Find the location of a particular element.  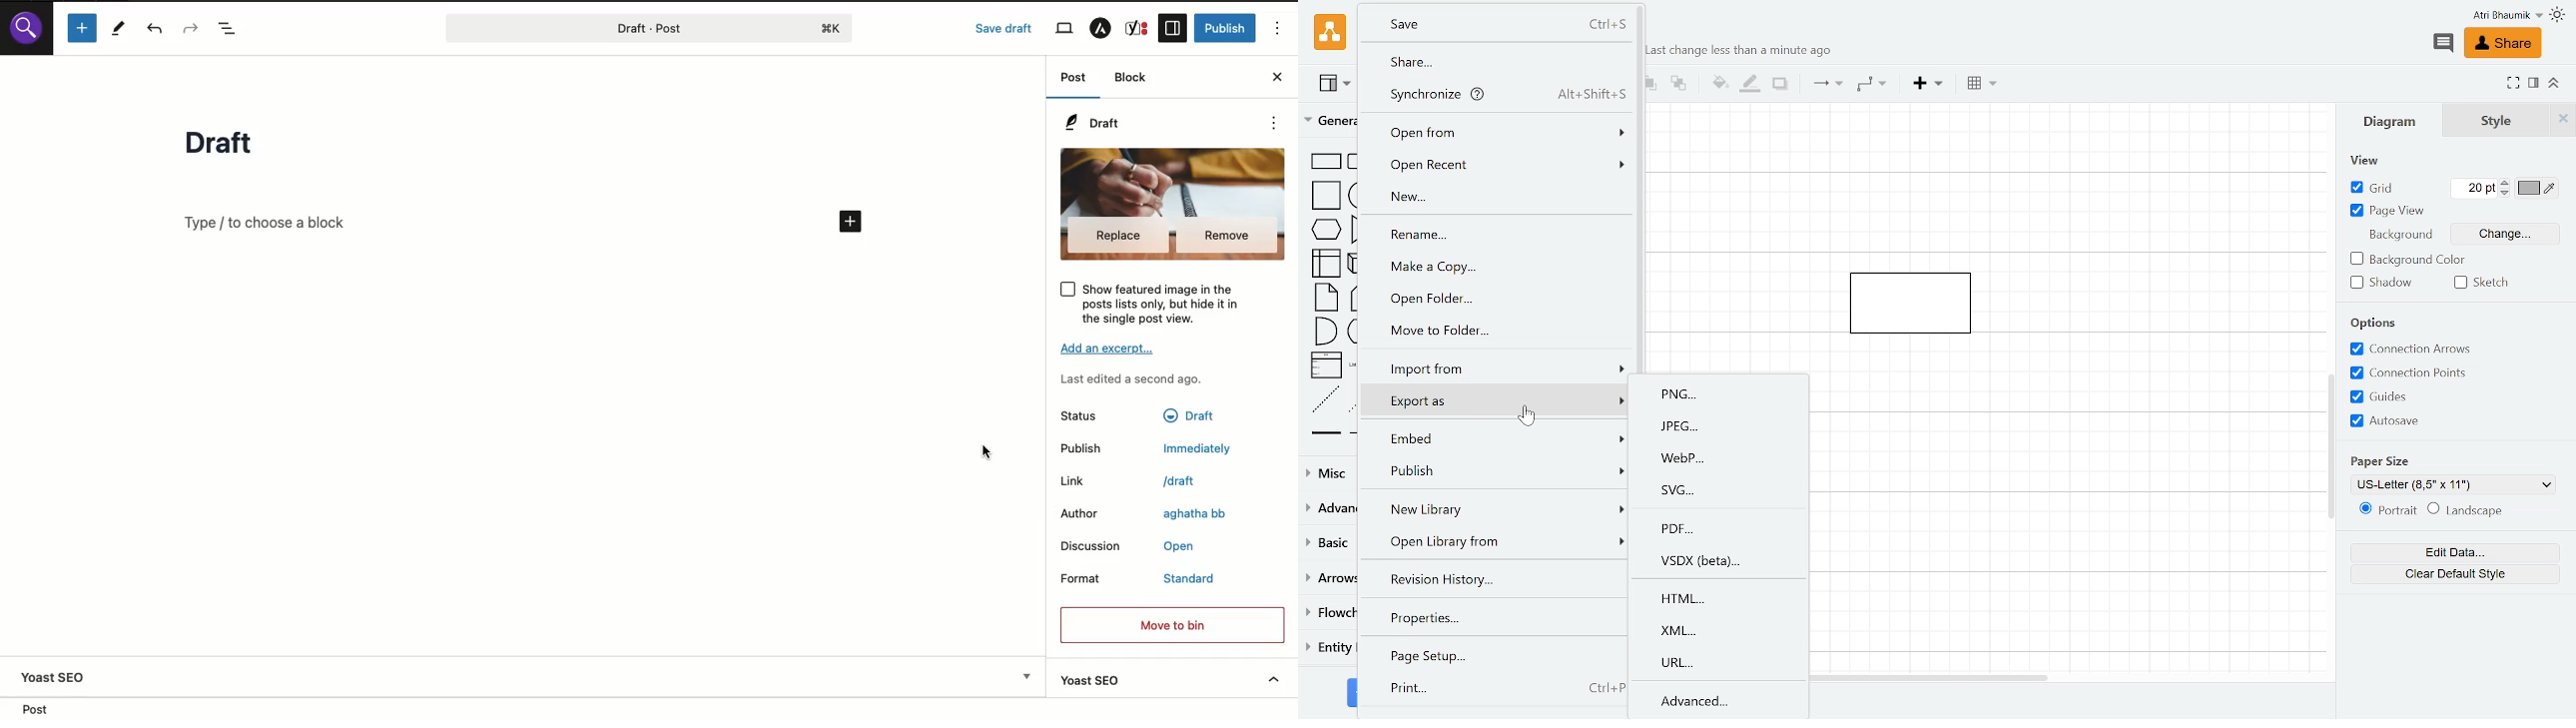

Link is located at coordinates (1076, 481).